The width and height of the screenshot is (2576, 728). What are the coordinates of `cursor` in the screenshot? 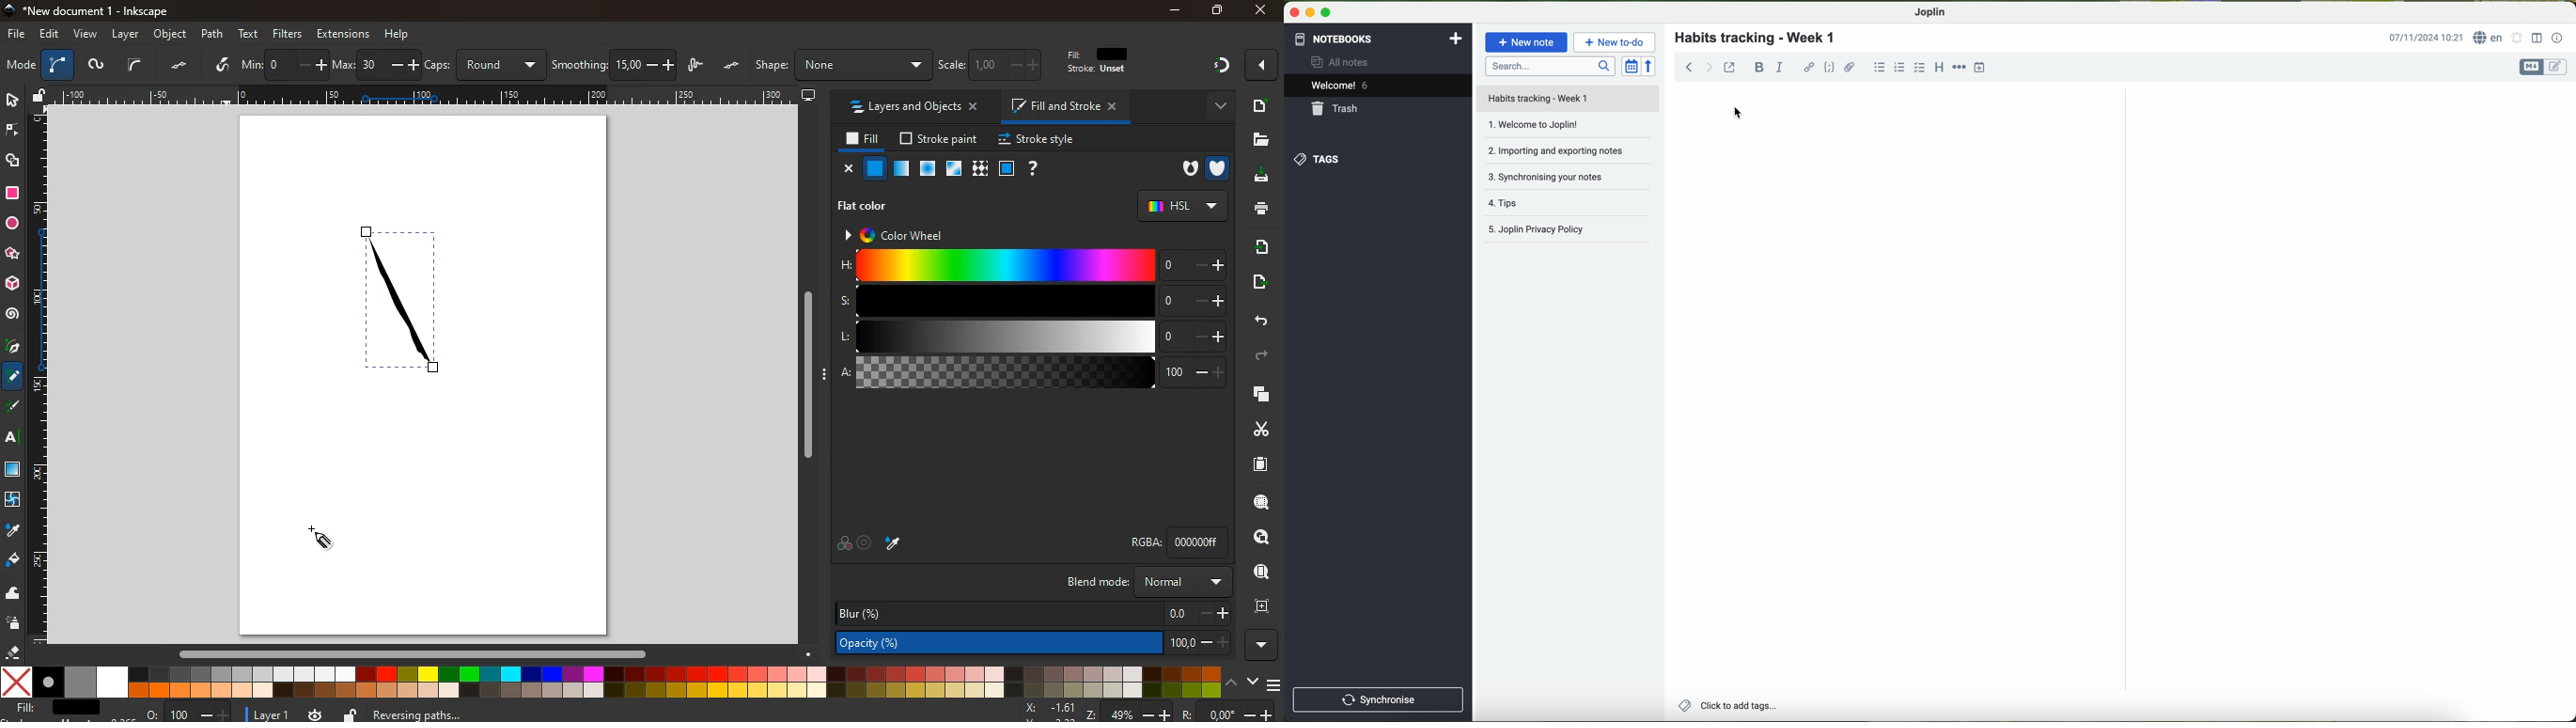 It's located at (1738, 114).